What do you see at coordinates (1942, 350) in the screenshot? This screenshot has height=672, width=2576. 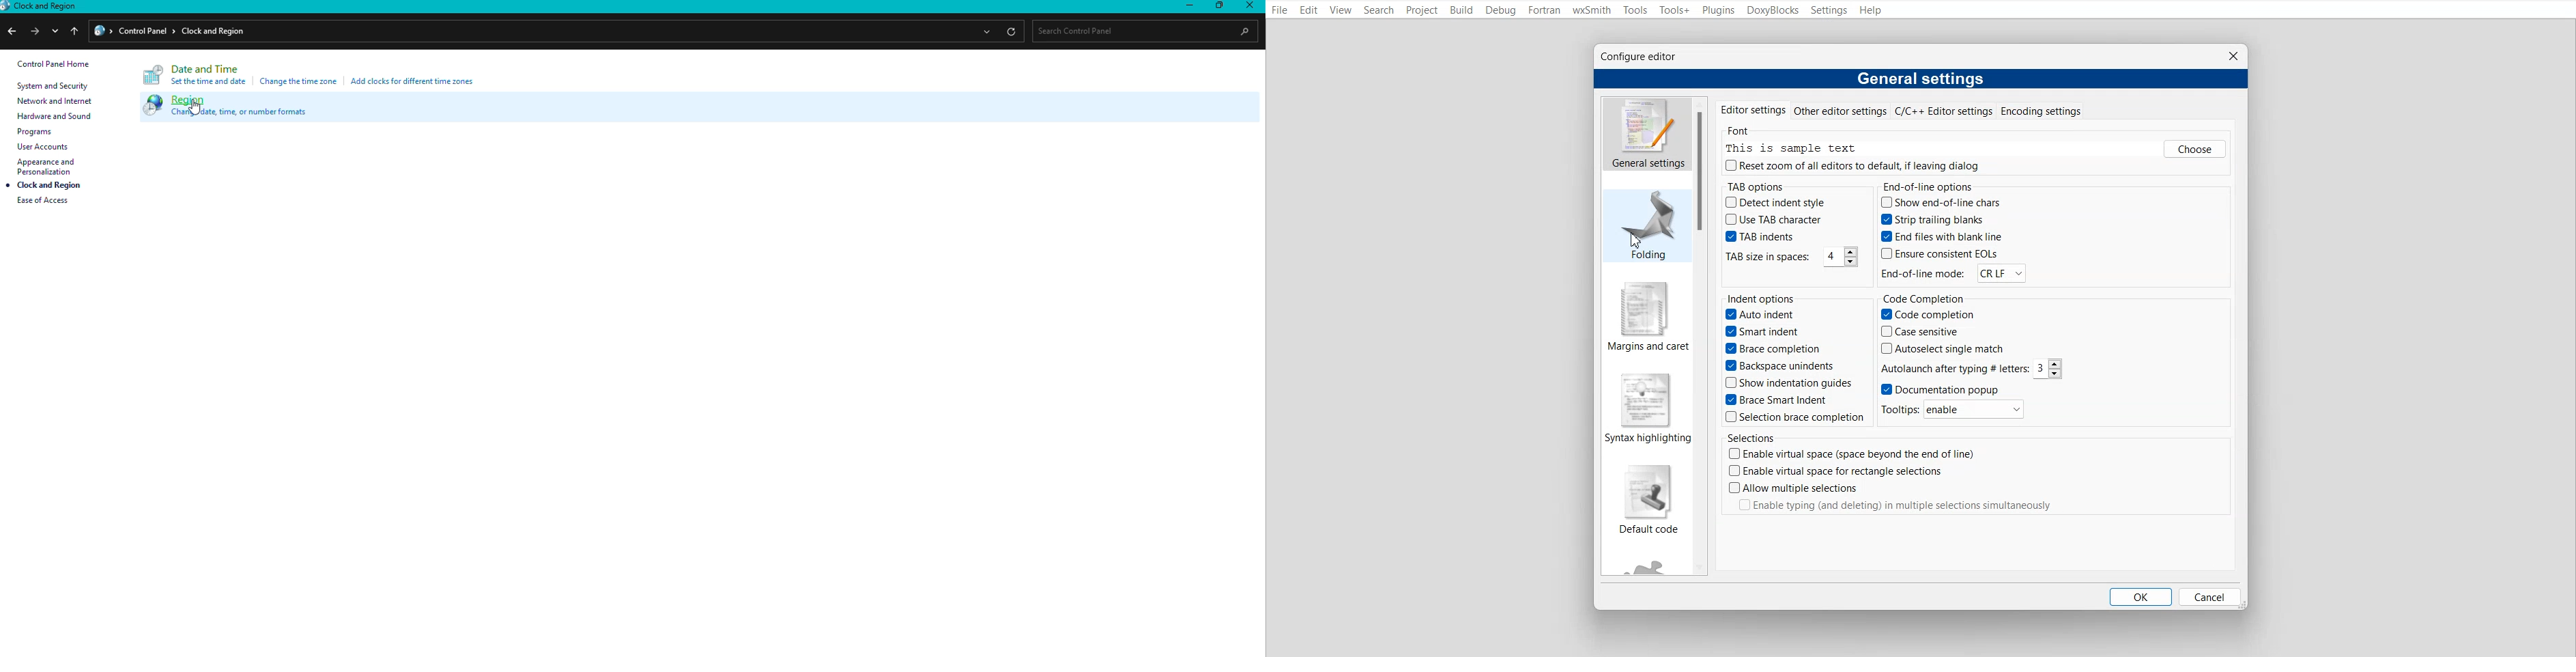 I see `Autoselect single match` at bounding box center [1942, 350].